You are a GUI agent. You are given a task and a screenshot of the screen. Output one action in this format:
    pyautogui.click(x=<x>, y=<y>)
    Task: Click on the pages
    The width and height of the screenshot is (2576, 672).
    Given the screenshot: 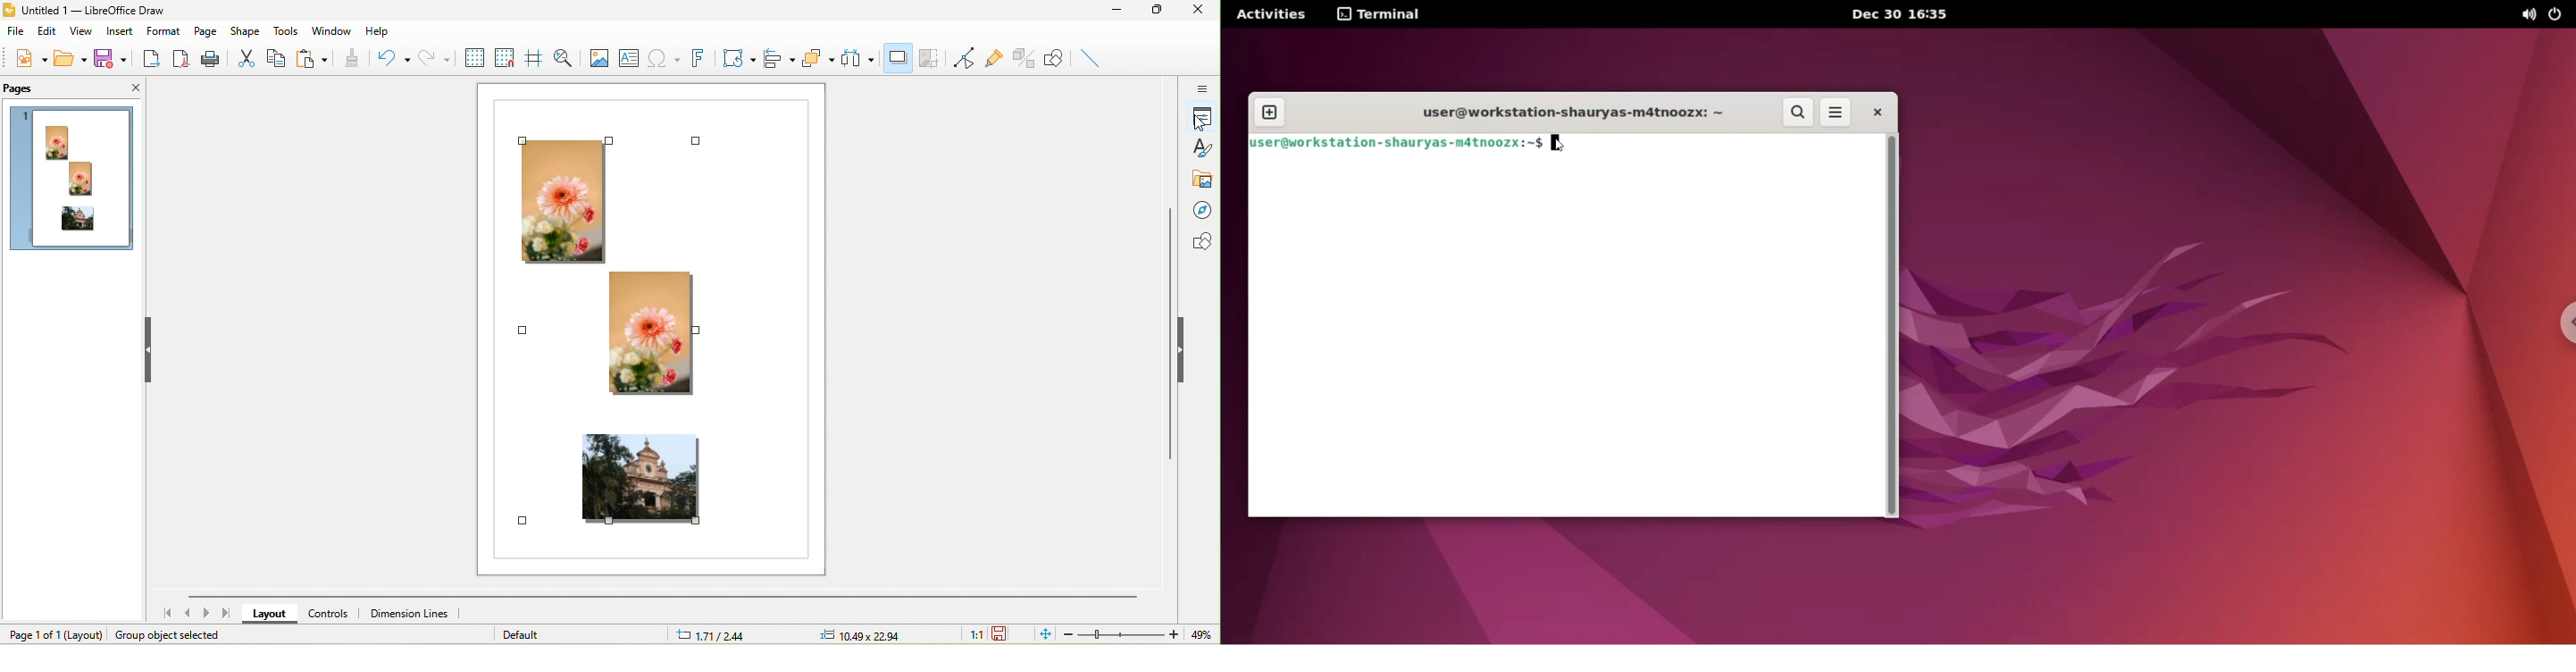 What is the action you would take?
    pyautogui.click(x=23, y=88)
    